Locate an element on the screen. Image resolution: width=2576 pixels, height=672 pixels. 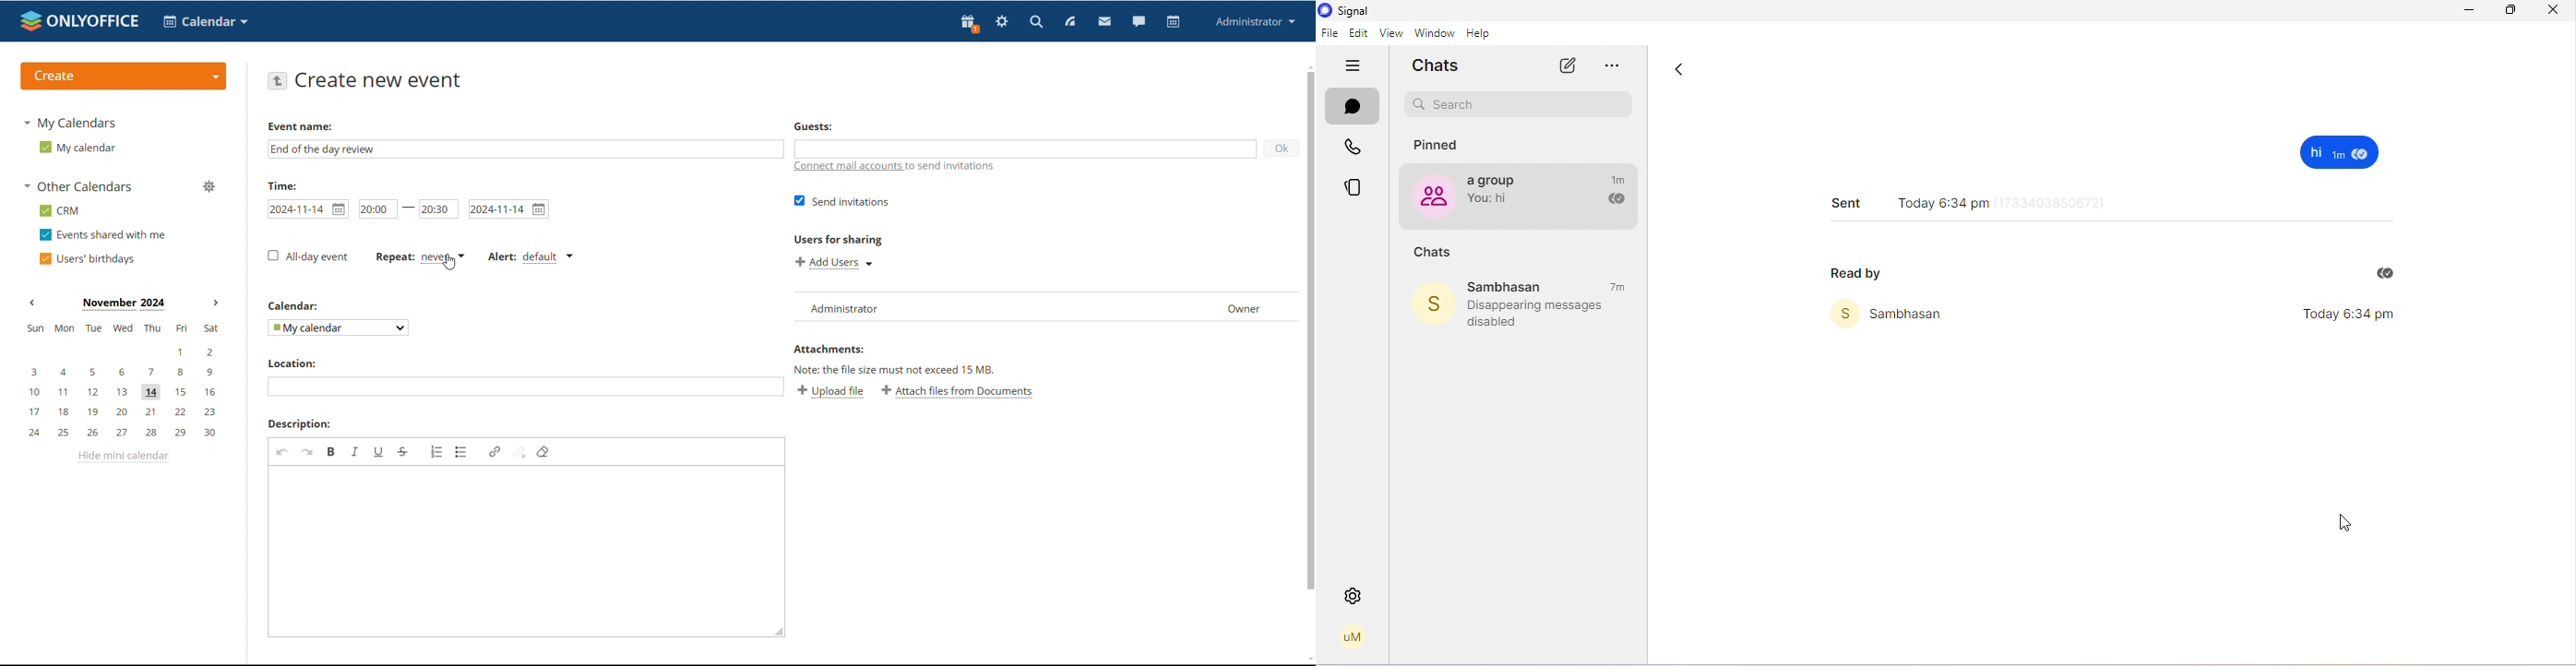
scroll up is located at coordinates (1308, 66).